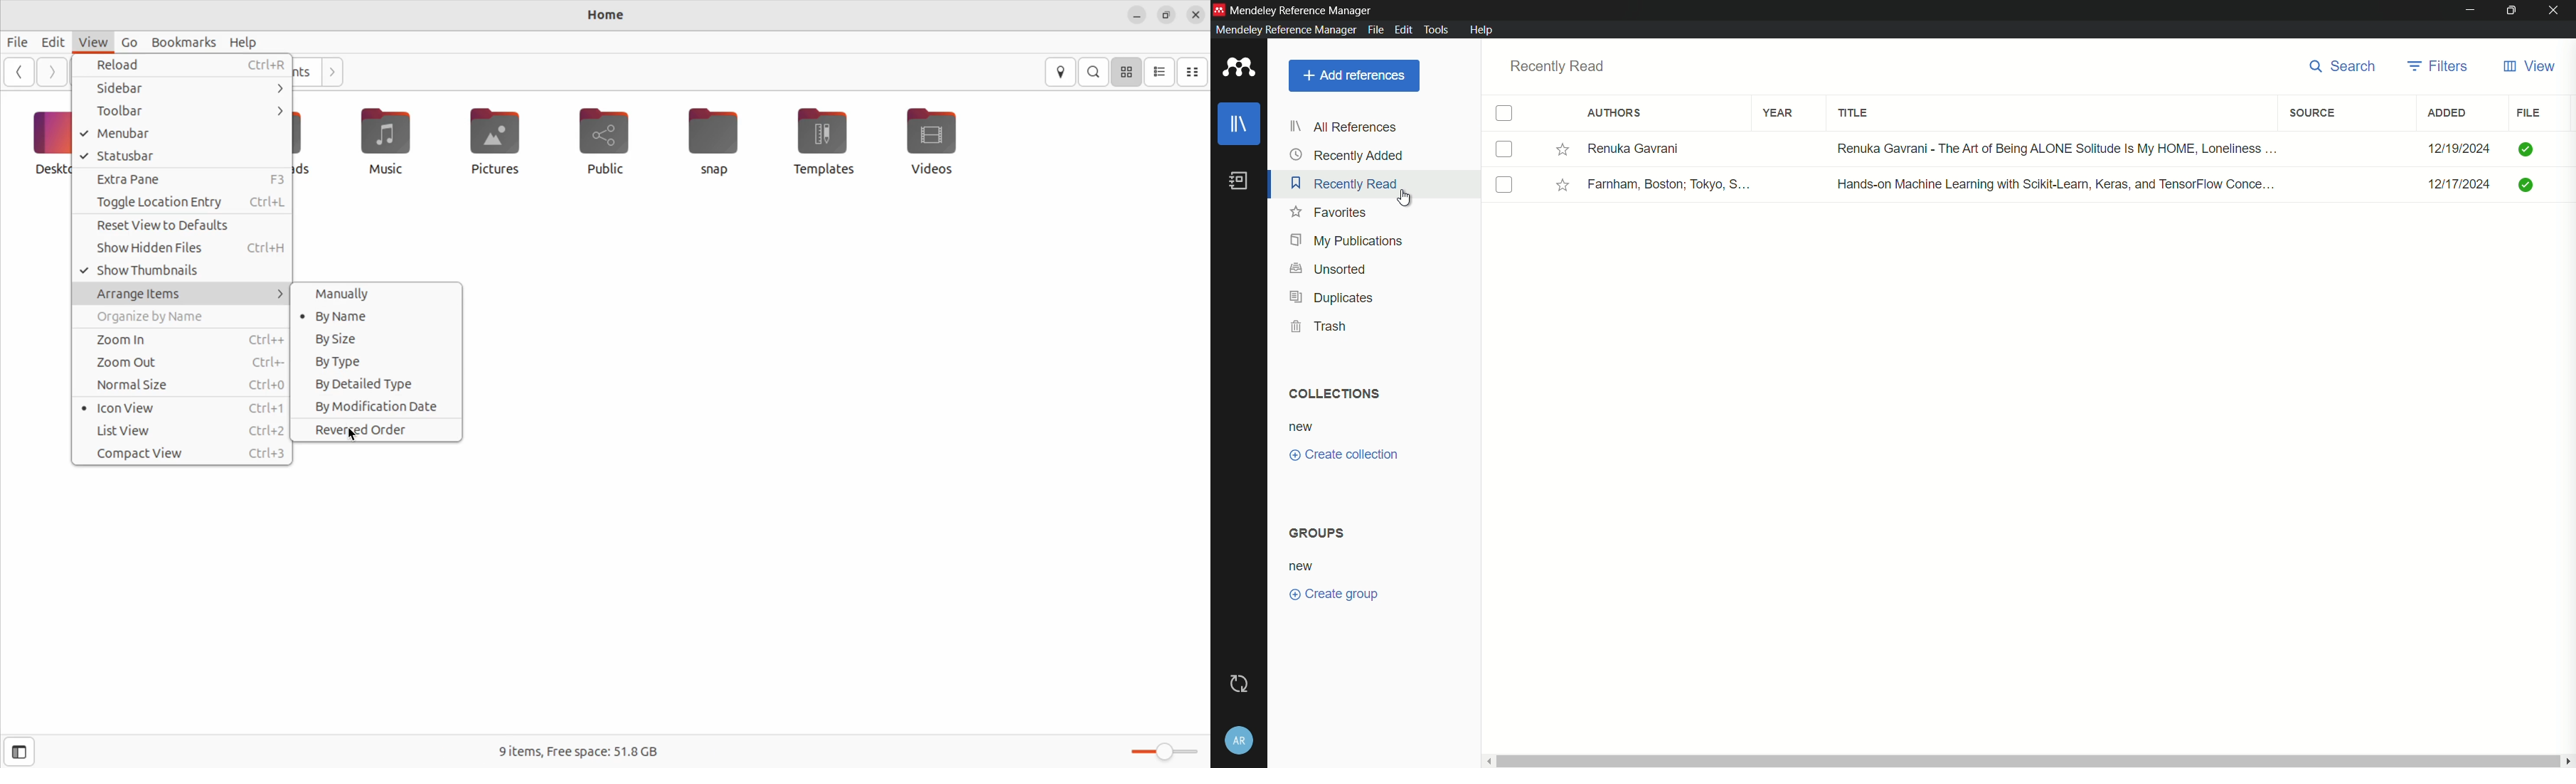  I want to click on (un)select, so click(1505, 114).